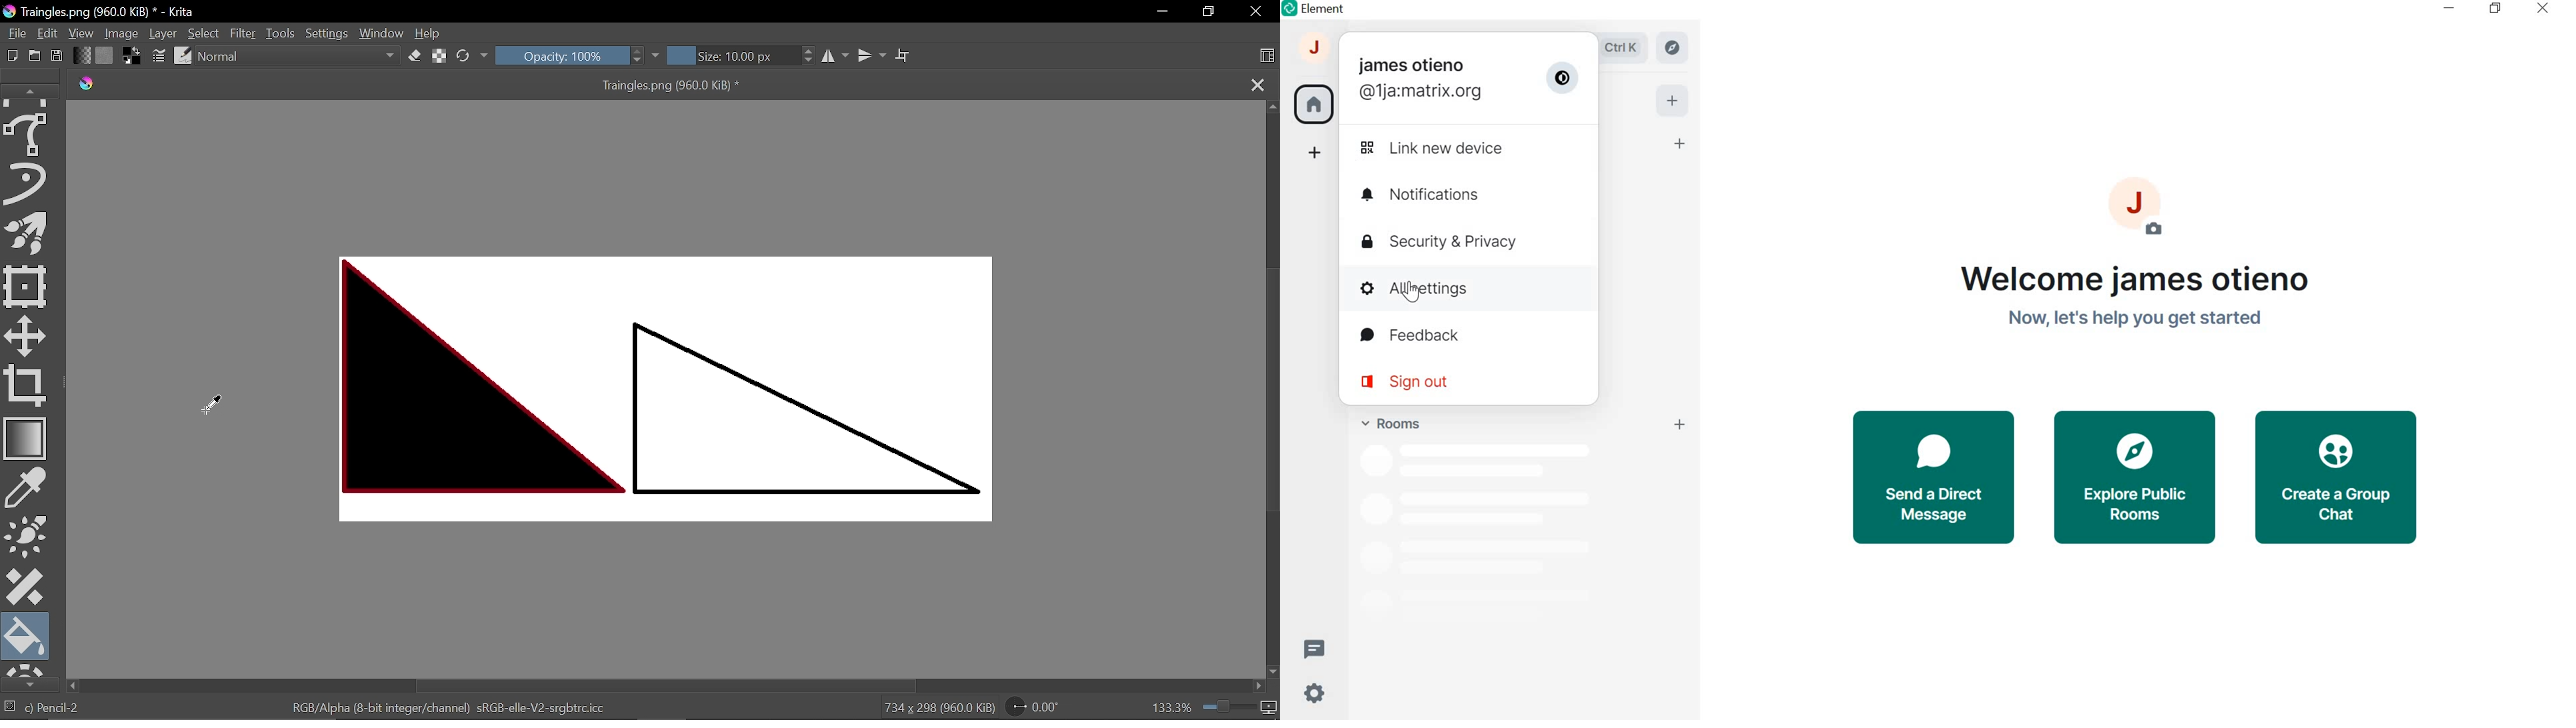  Describe the element at coordinates (1682, 424) in the screenshot. I see `ADD ROOMS` at that location.